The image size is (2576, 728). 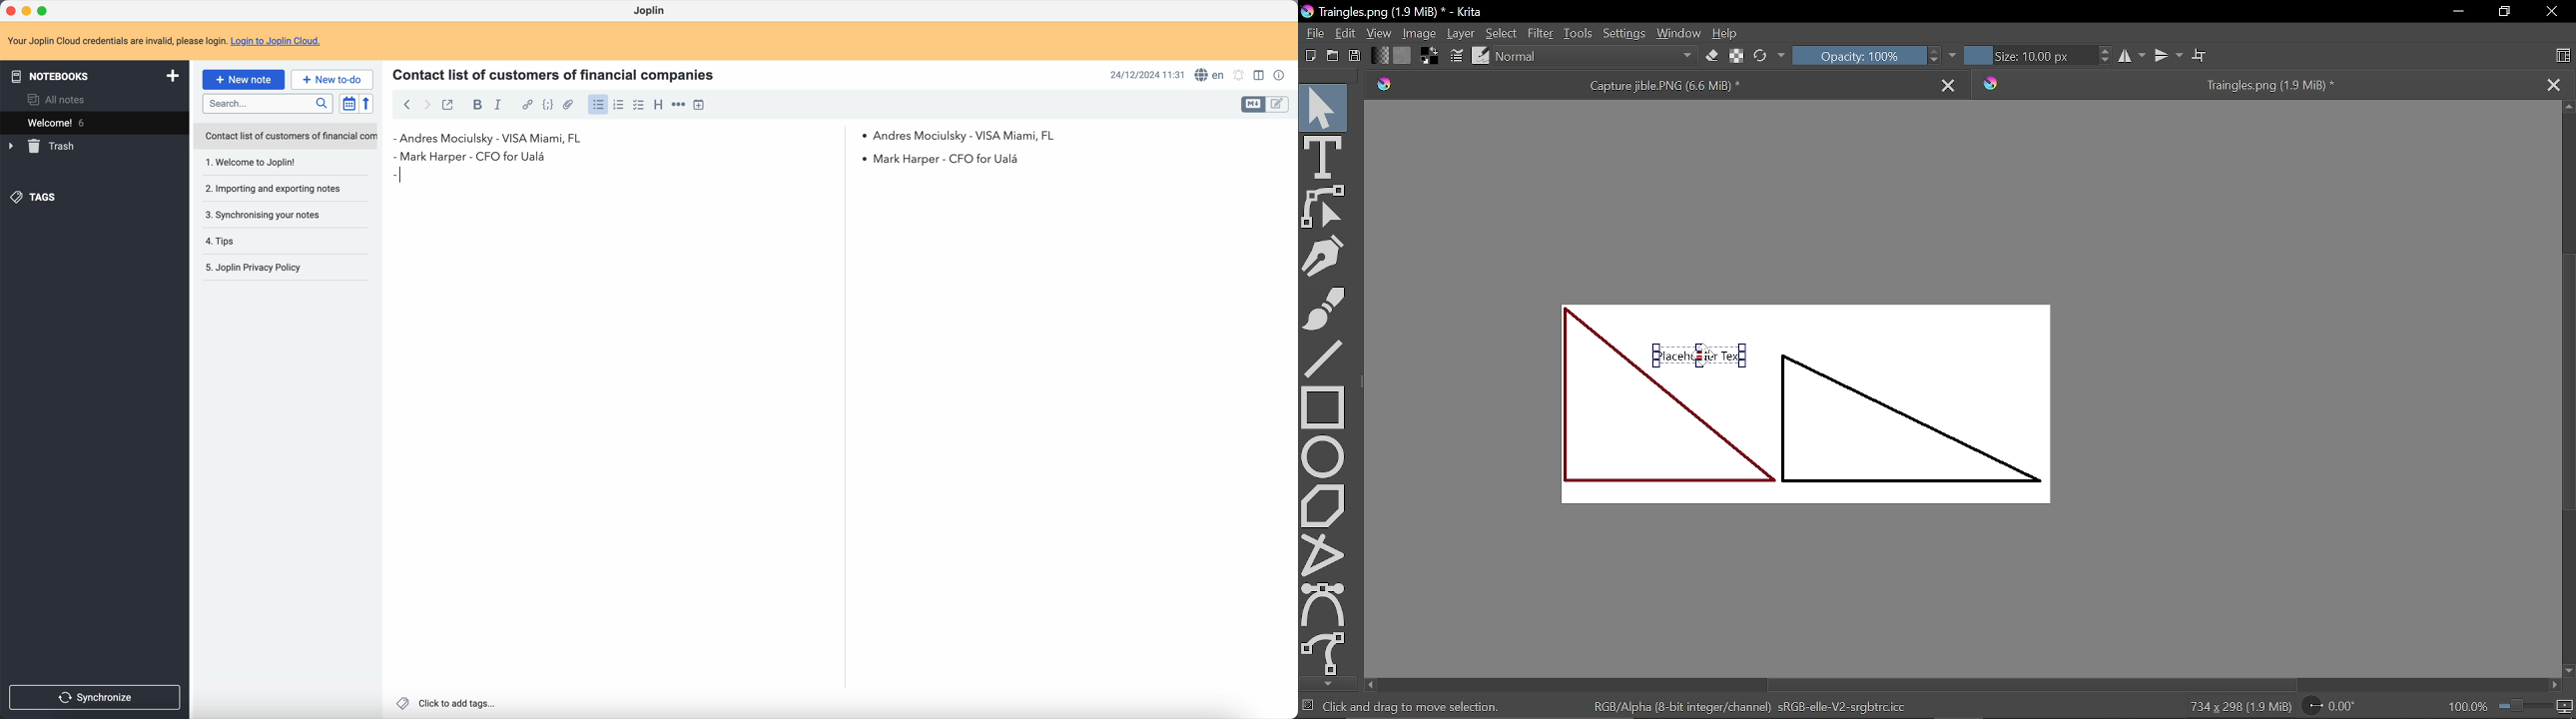 What do you see at coordinates (1279, 105) in the screenshot?
I see `toggle edit layout` at bounding box center [1279, 105].